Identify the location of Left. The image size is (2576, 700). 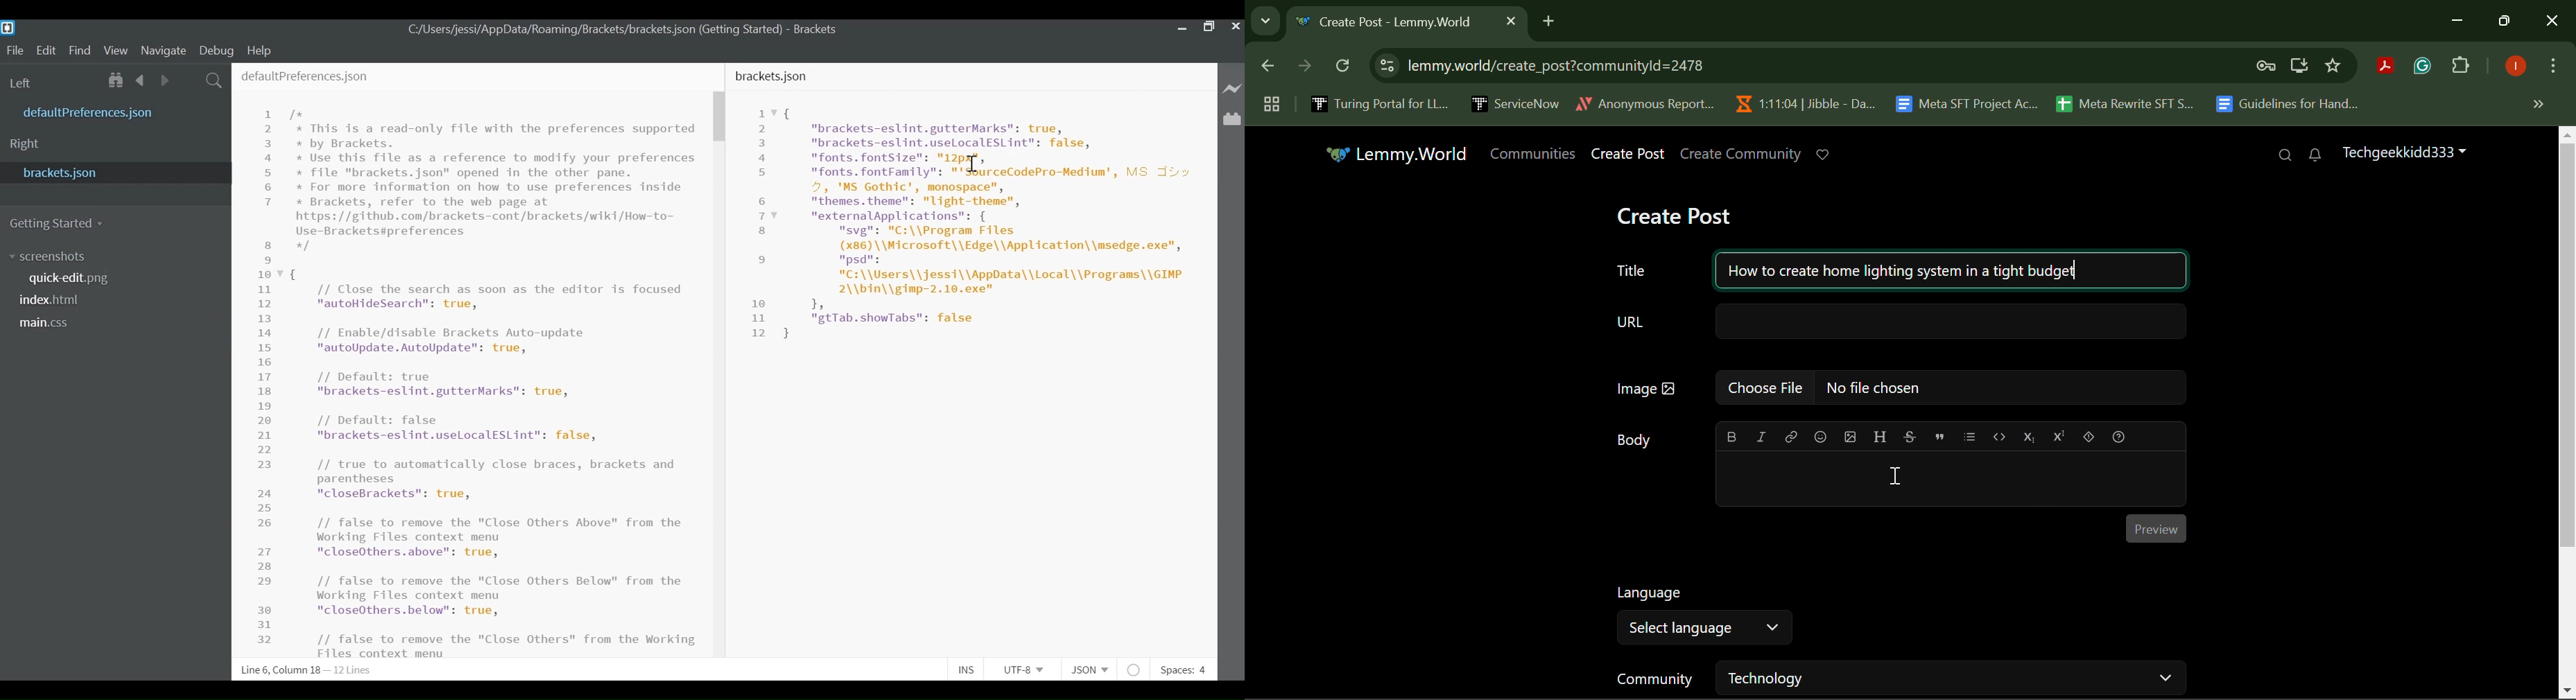
(25, 82).